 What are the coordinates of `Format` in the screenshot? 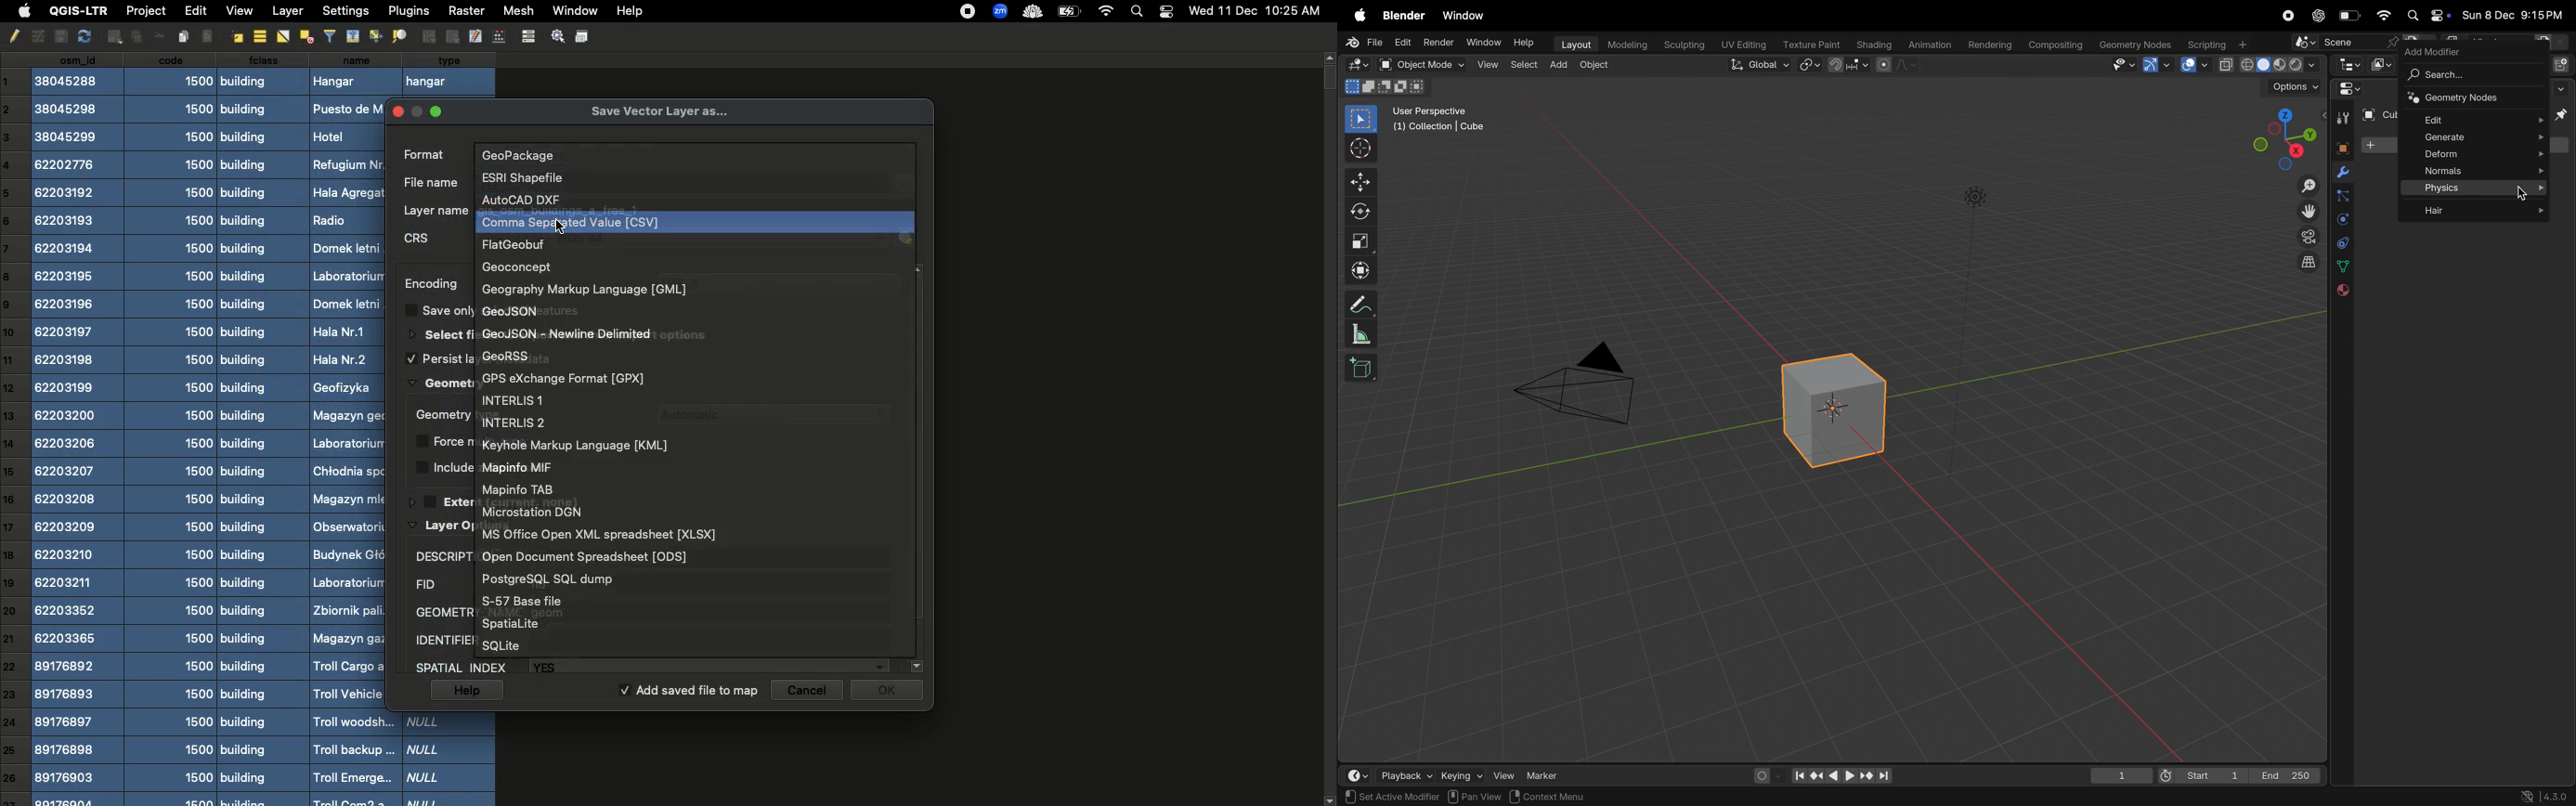 It's located at (519, 467).